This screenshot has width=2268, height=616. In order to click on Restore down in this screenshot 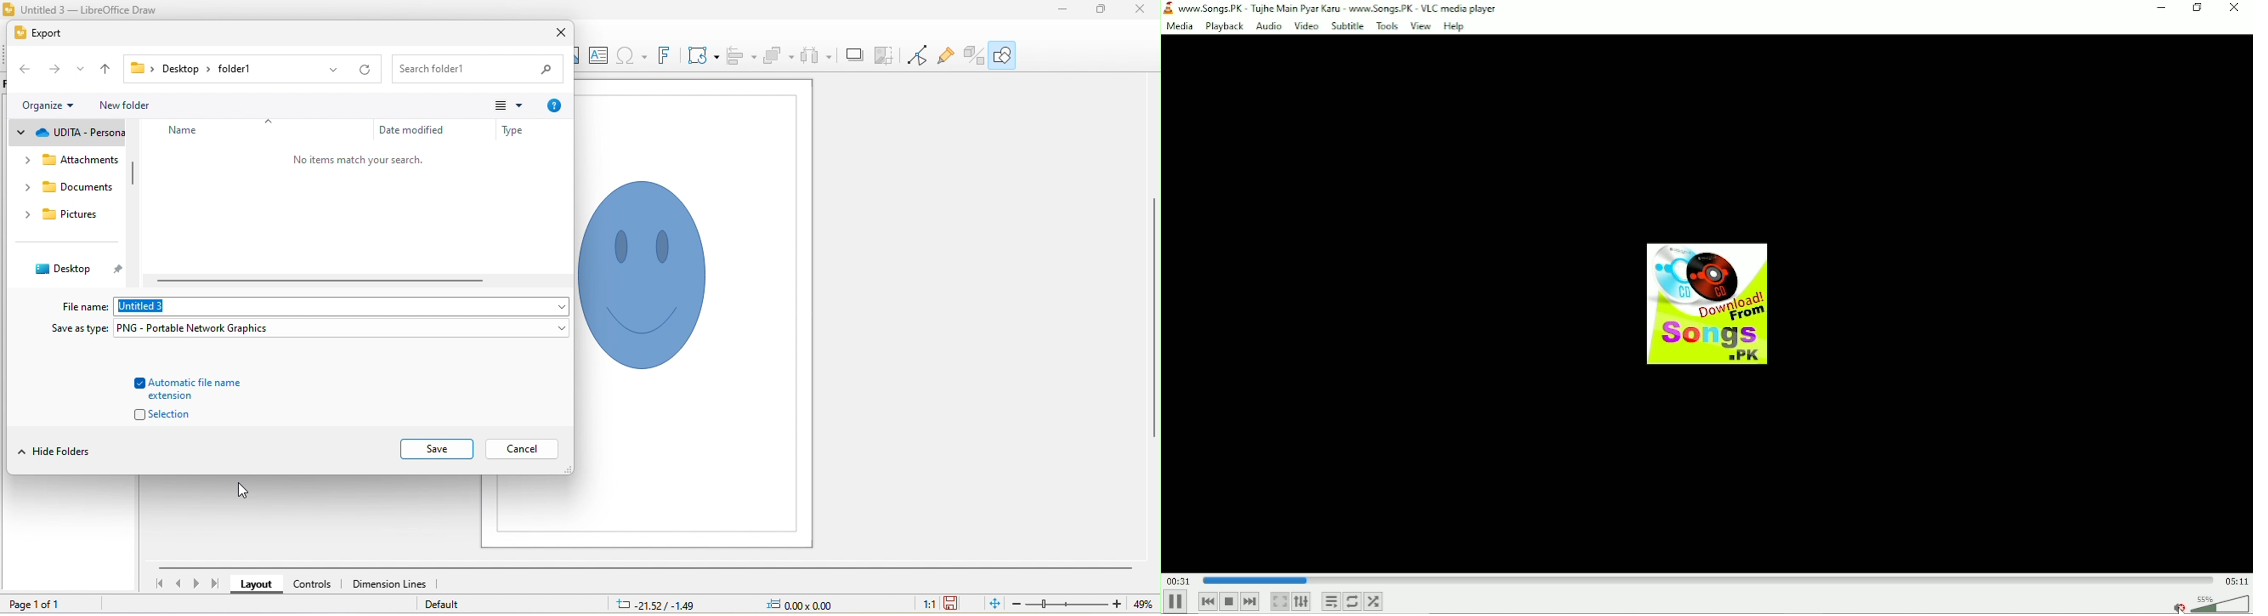, I will do `click(2197, 10)`.